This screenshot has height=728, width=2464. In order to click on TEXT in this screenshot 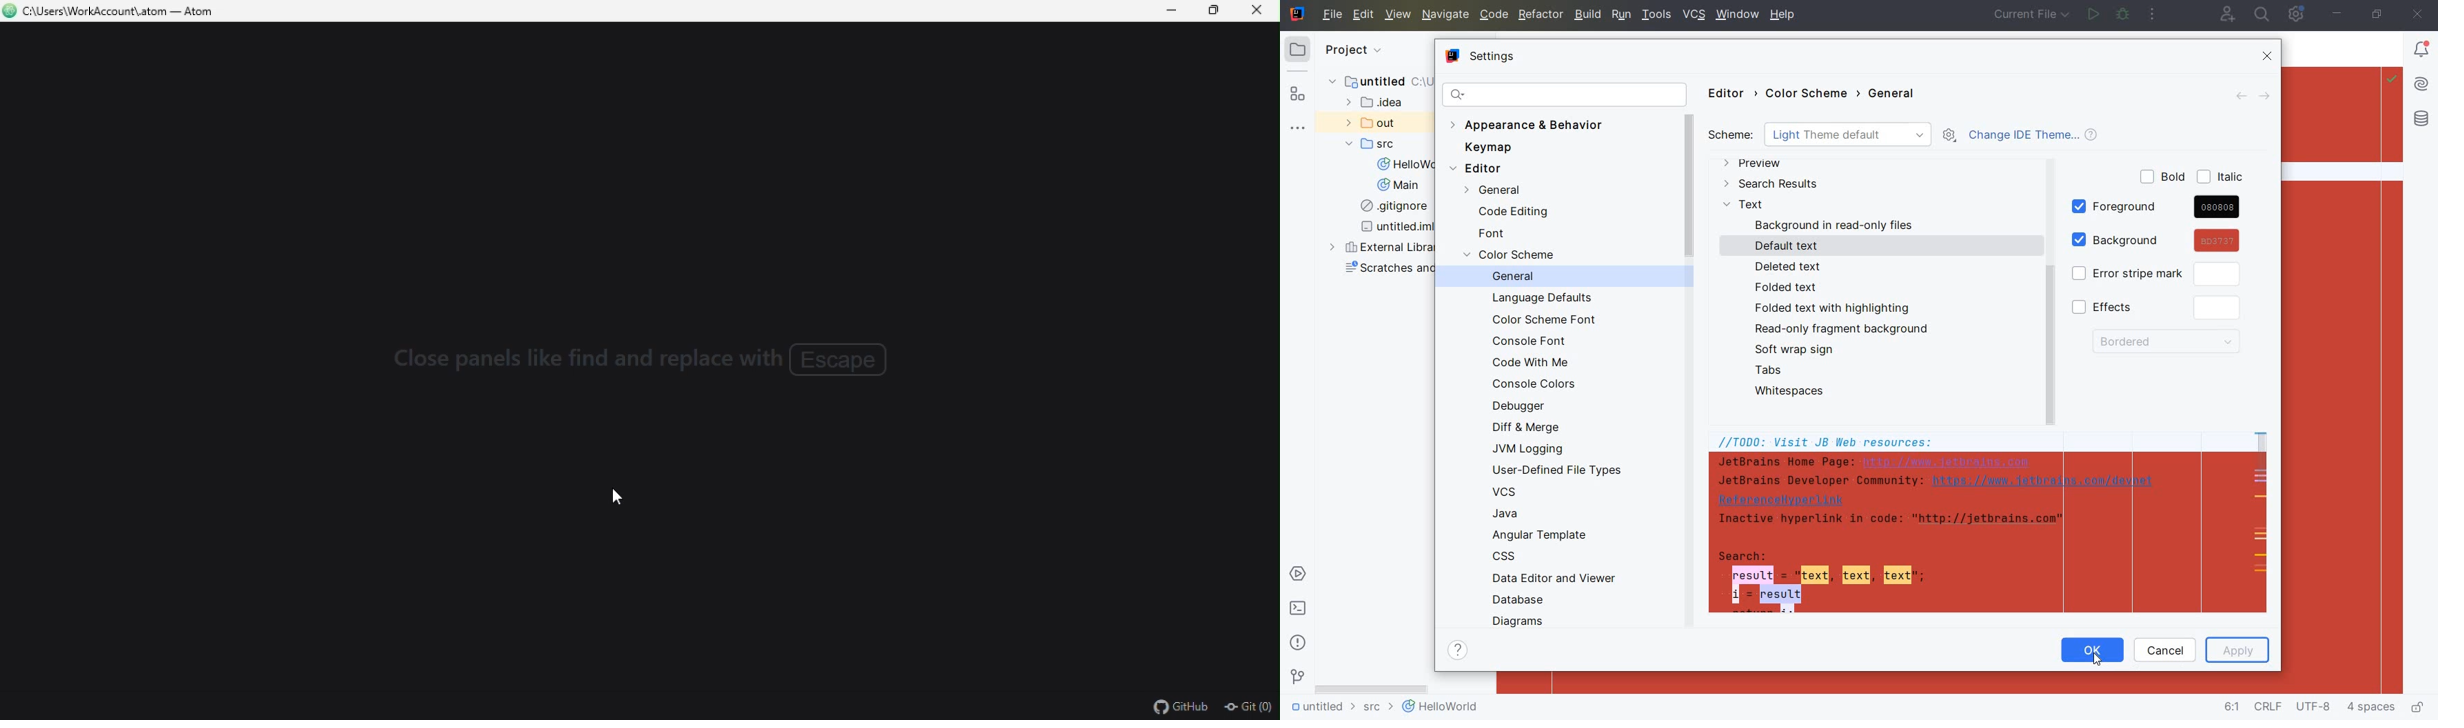, I will do `click(1744, 206)`.